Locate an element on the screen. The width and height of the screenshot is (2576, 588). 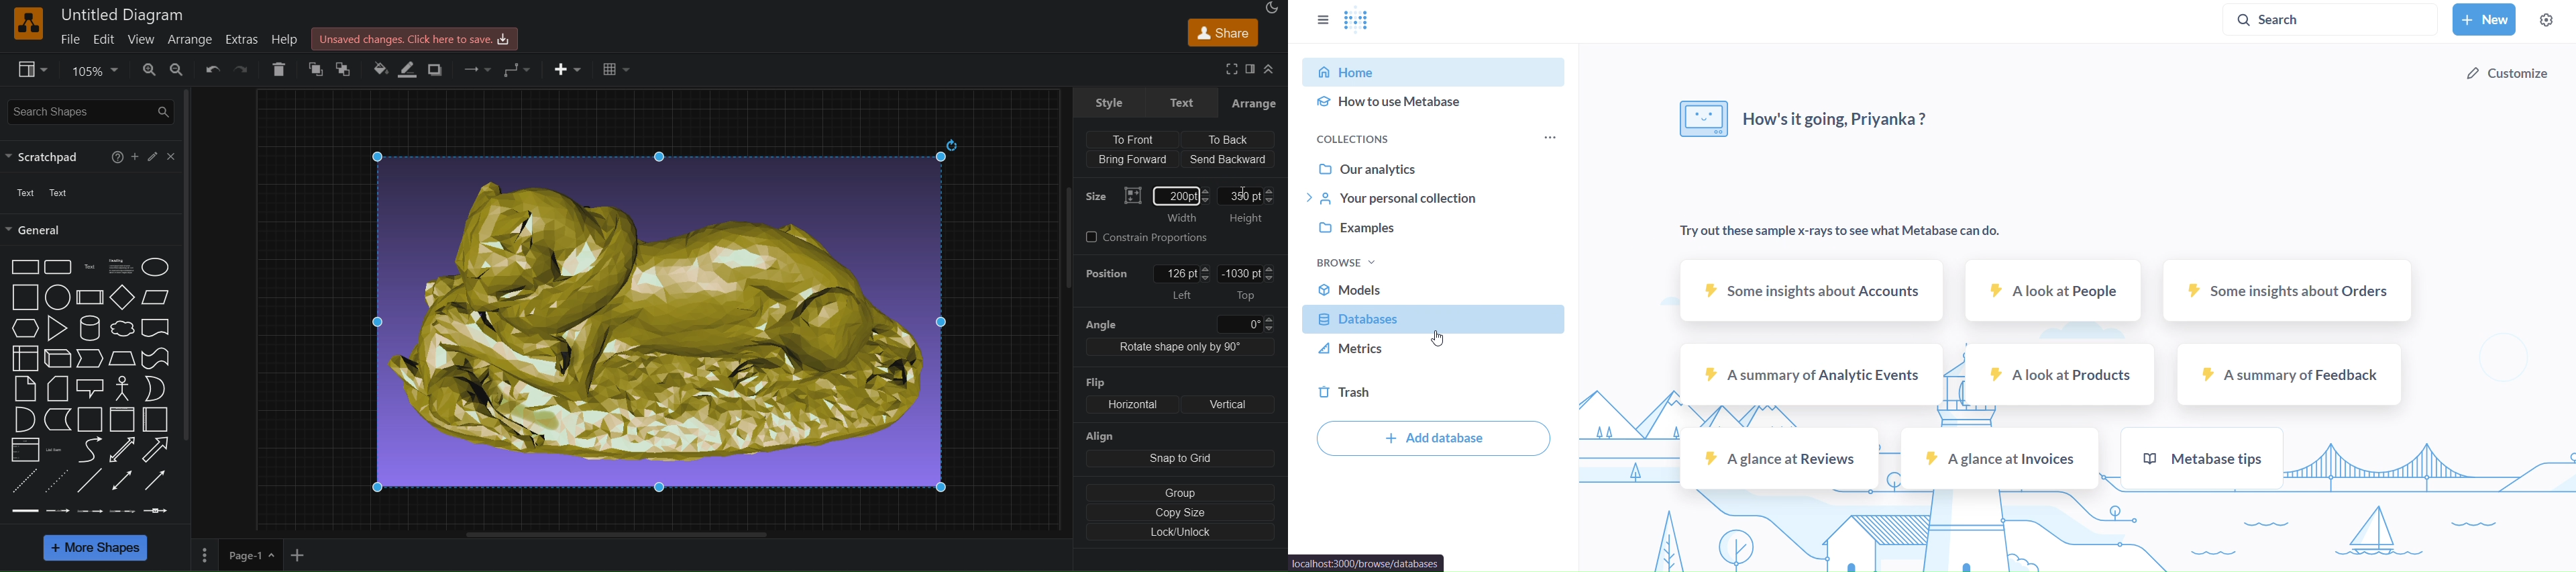
constrain Proportions is located at coordinates (1152, 238).